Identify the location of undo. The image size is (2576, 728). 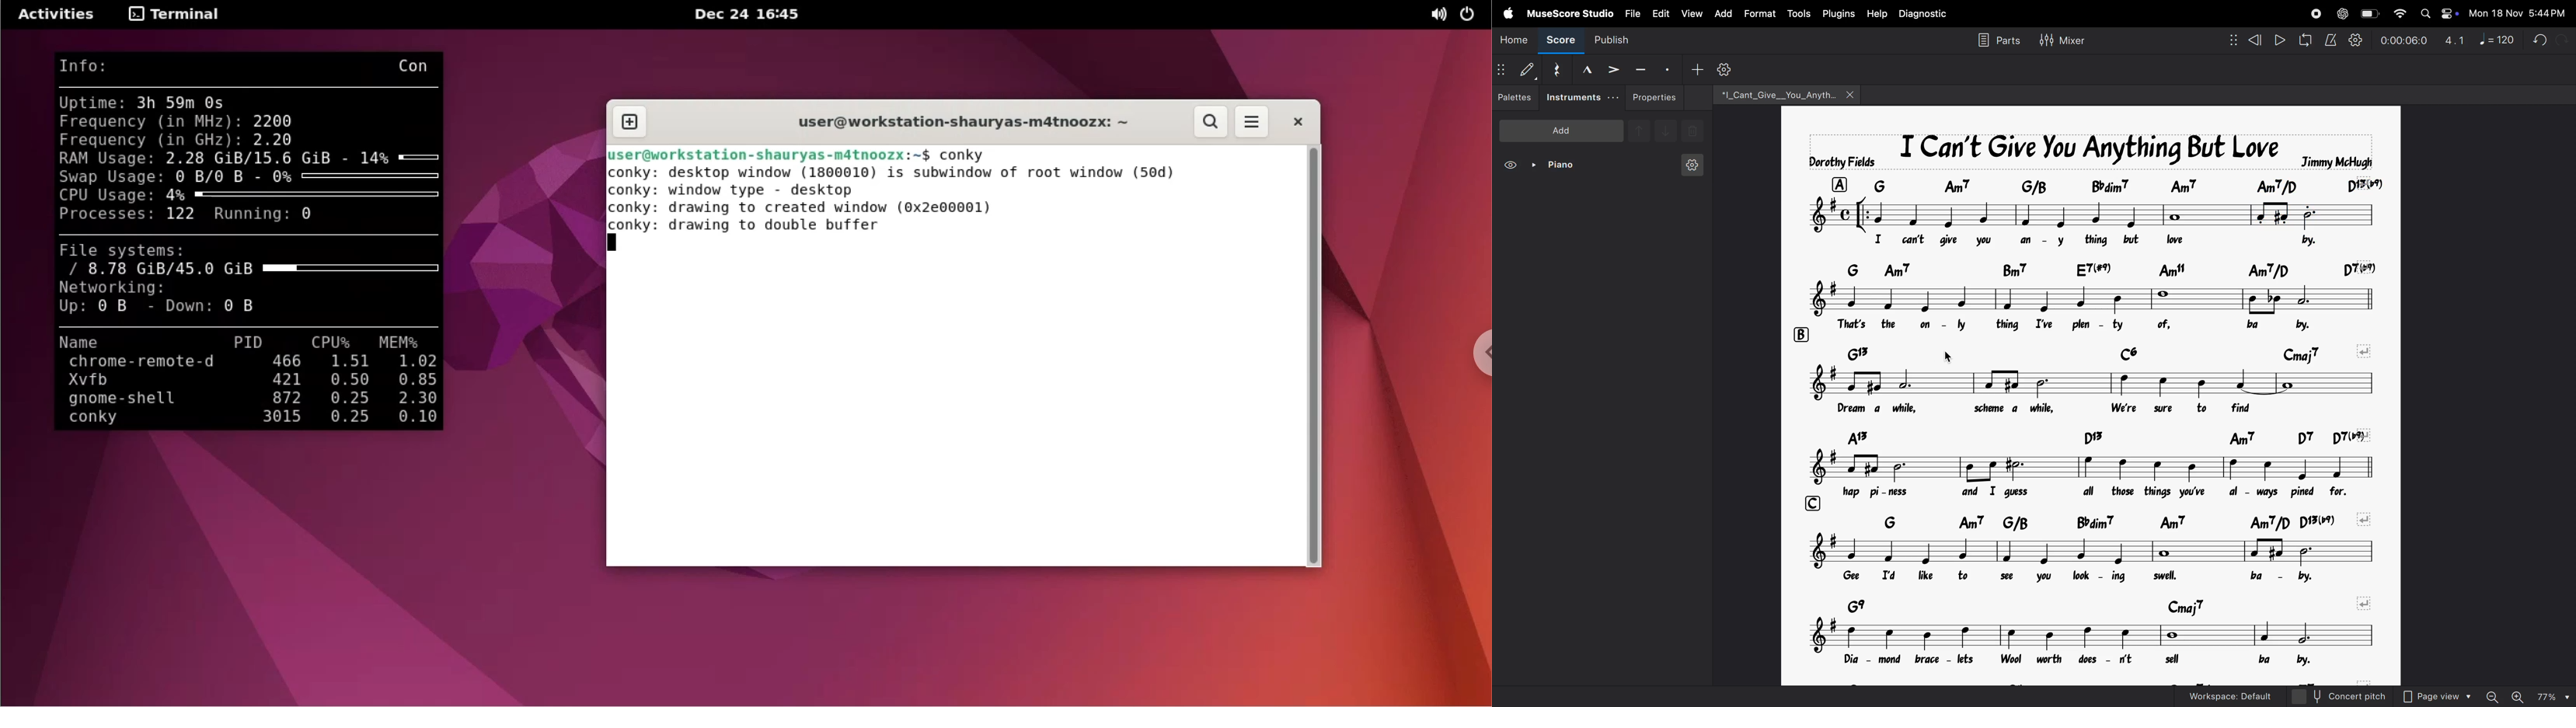
(2537, 38).